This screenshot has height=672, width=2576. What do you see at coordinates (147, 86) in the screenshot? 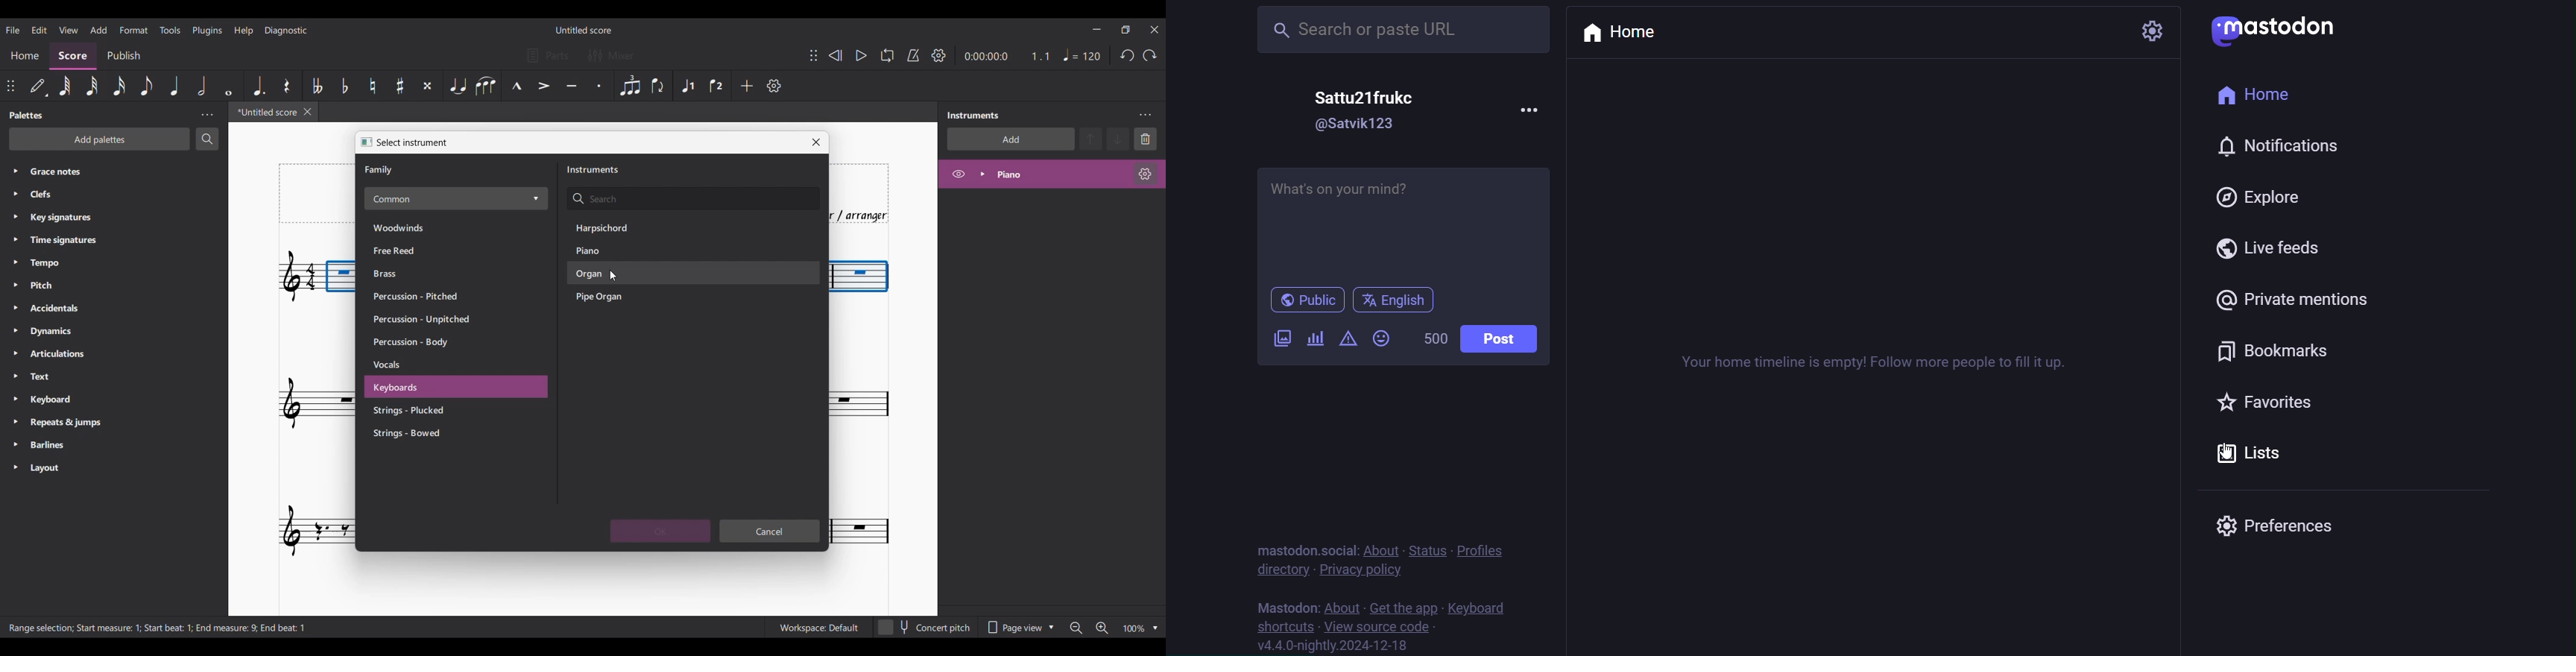
I see `8th note` at bounding box center [147, 86].